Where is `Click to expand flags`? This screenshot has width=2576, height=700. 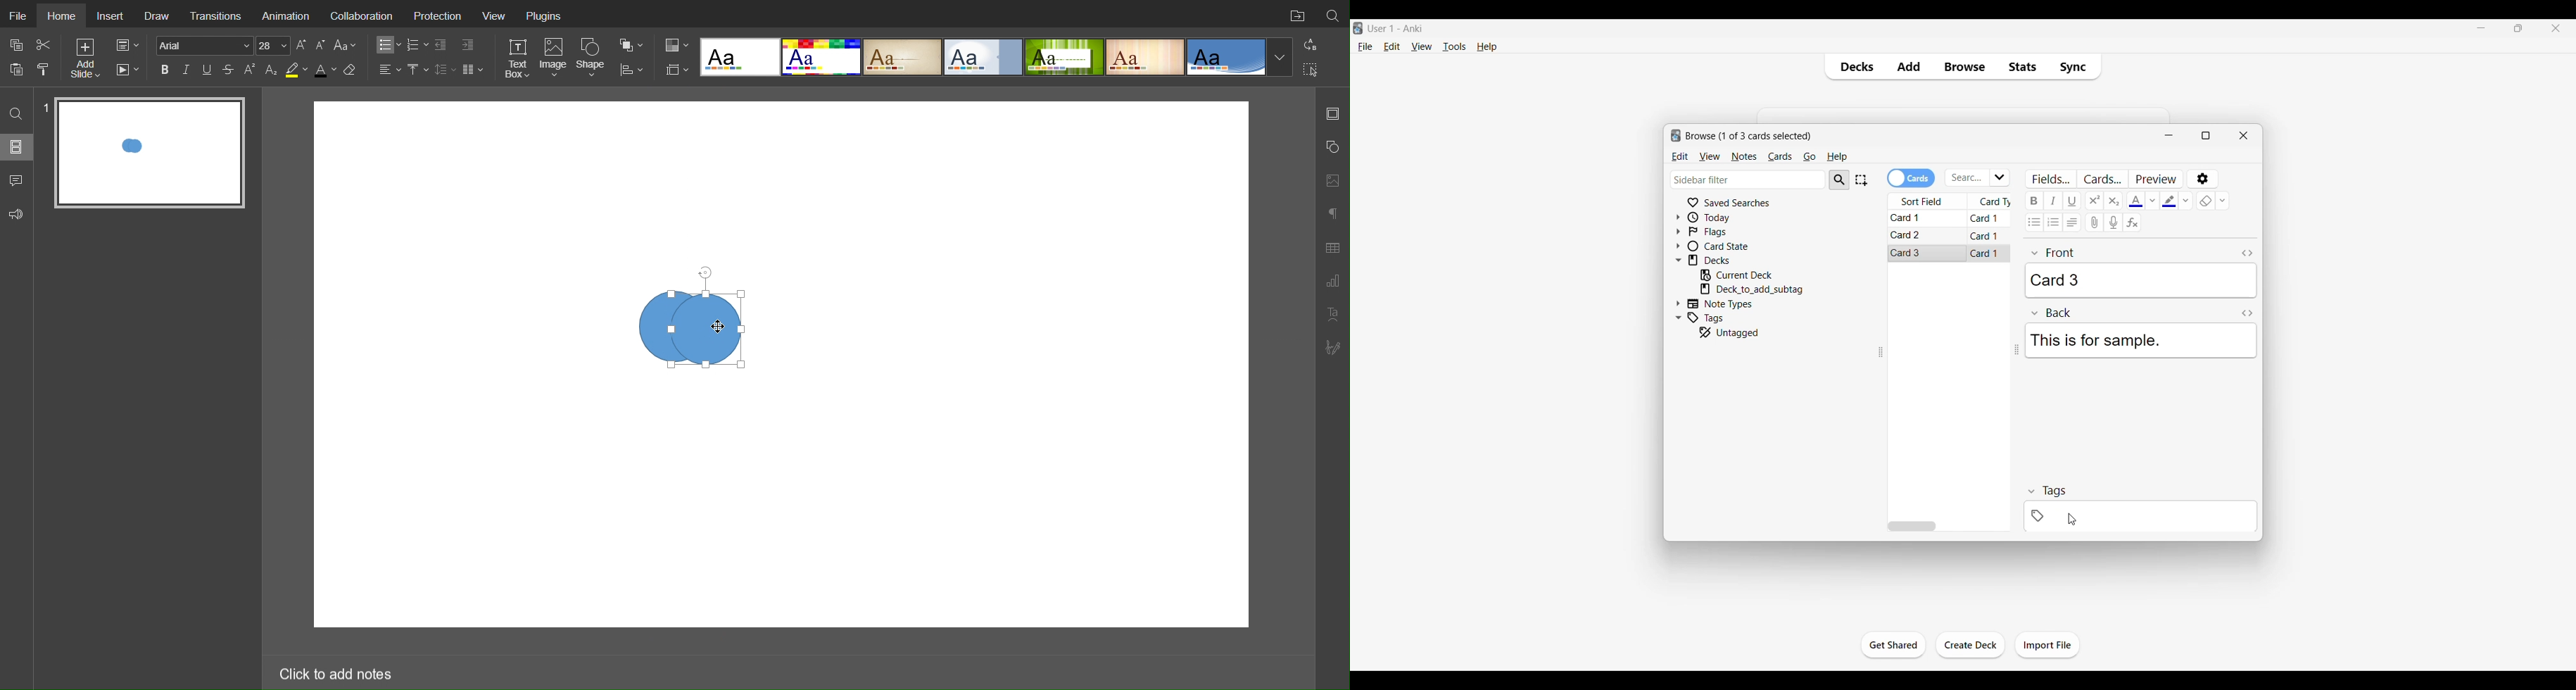
Click to expand flags is located at coordinates (1678, 231).